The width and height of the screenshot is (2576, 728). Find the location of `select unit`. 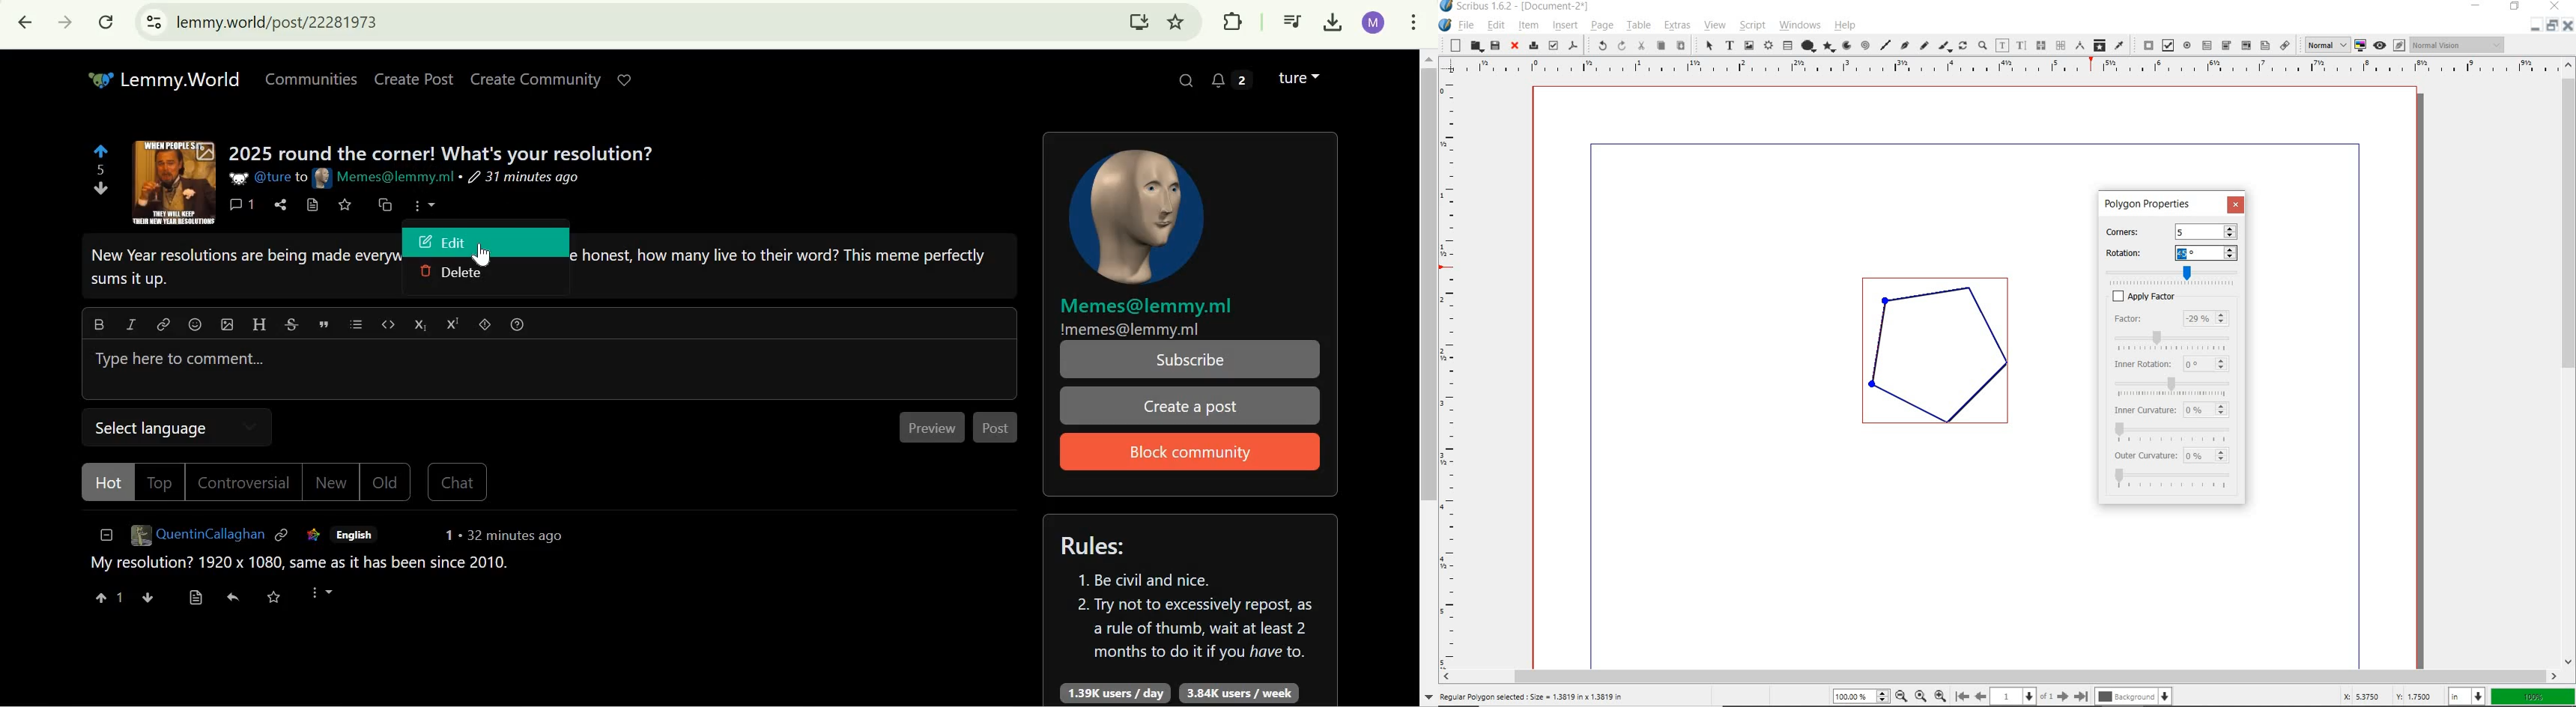

select unit is located at coordinates (2465, 695).